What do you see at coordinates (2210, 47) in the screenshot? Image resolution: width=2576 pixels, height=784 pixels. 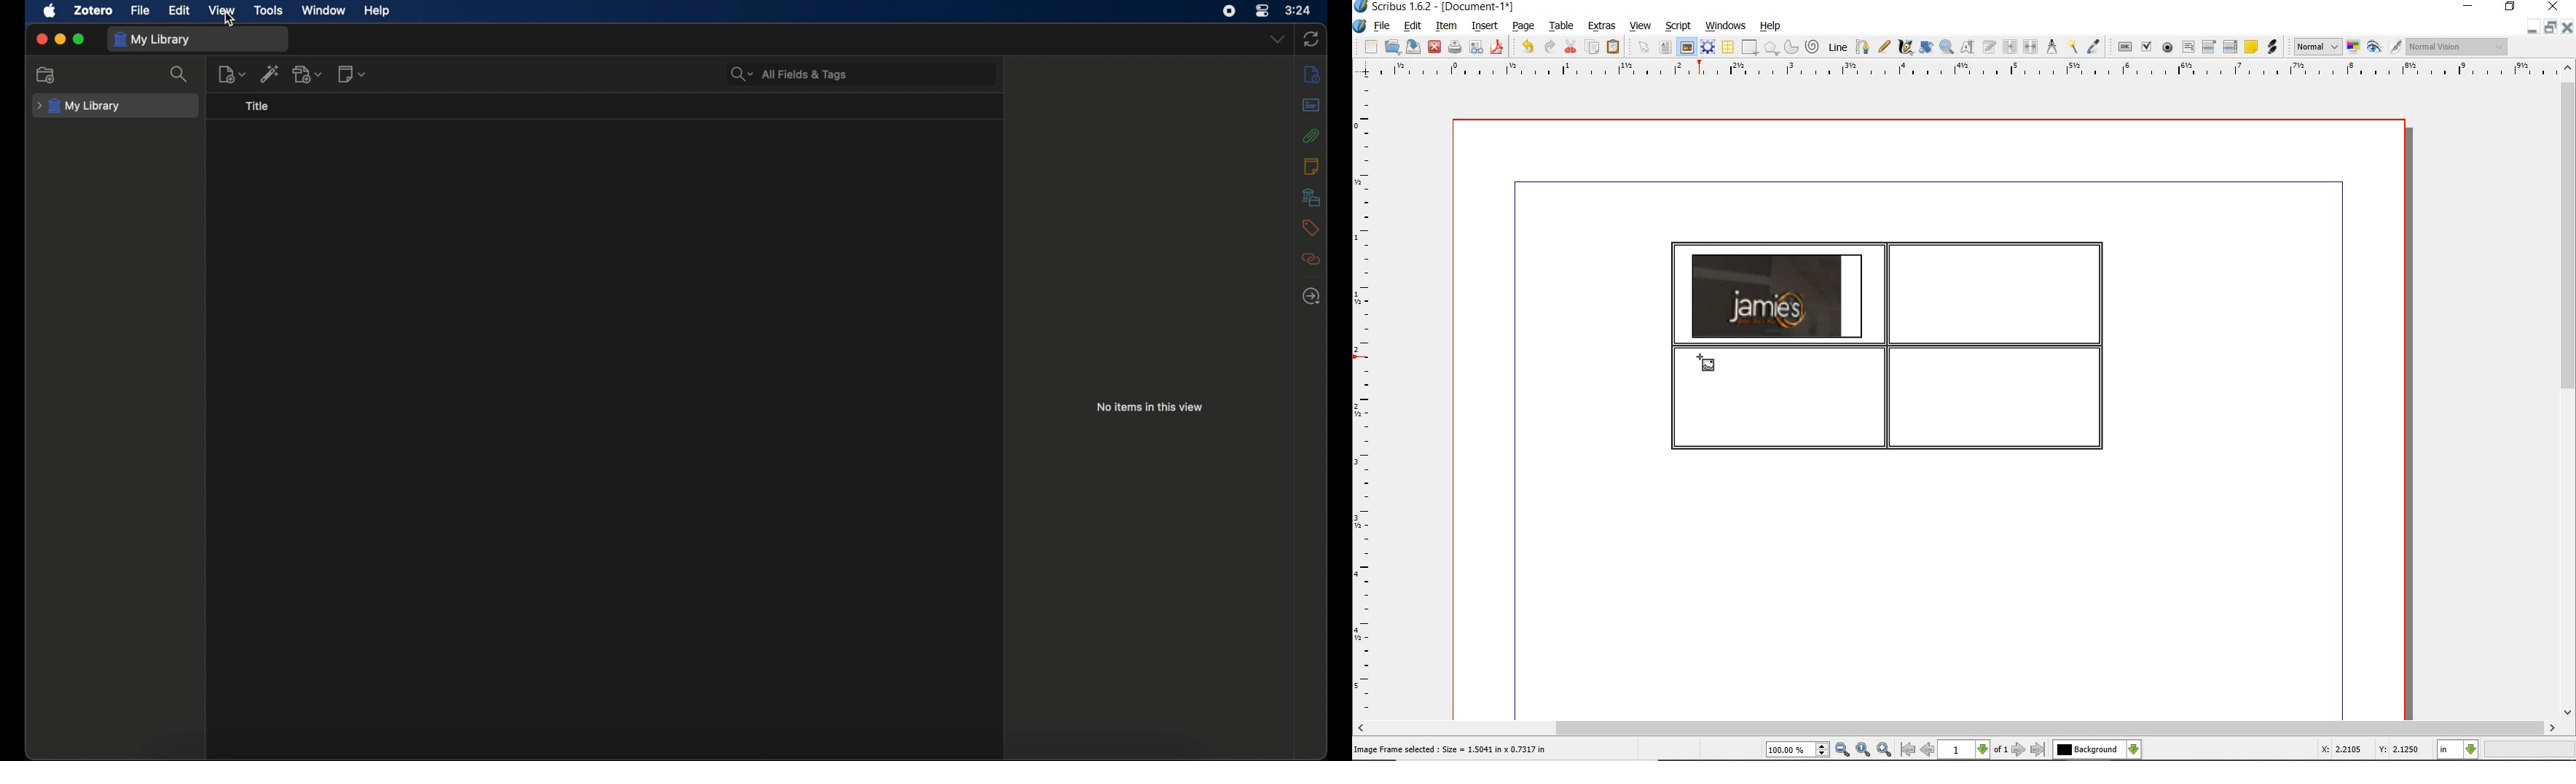 I see `pdf combo box` at bounding box center [2210, 47].